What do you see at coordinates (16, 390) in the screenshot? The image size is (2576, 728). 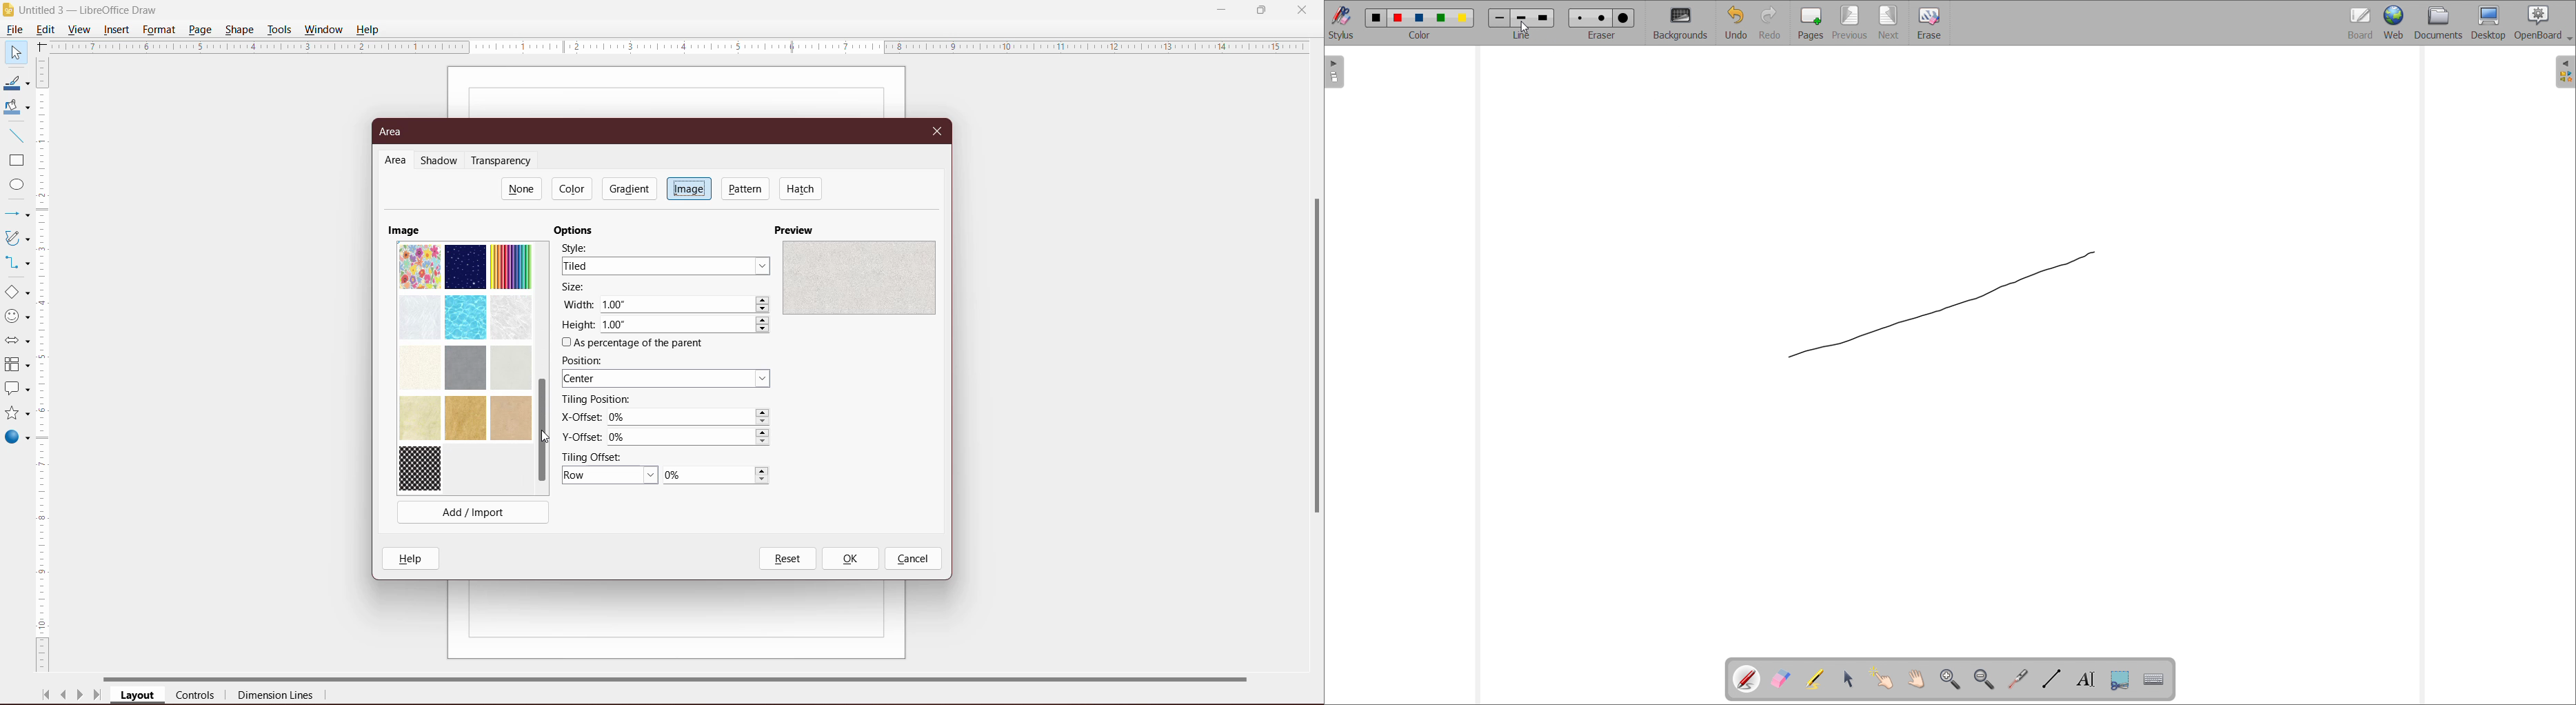 I see `Callout Shapes` at bounding box center [16, 390].